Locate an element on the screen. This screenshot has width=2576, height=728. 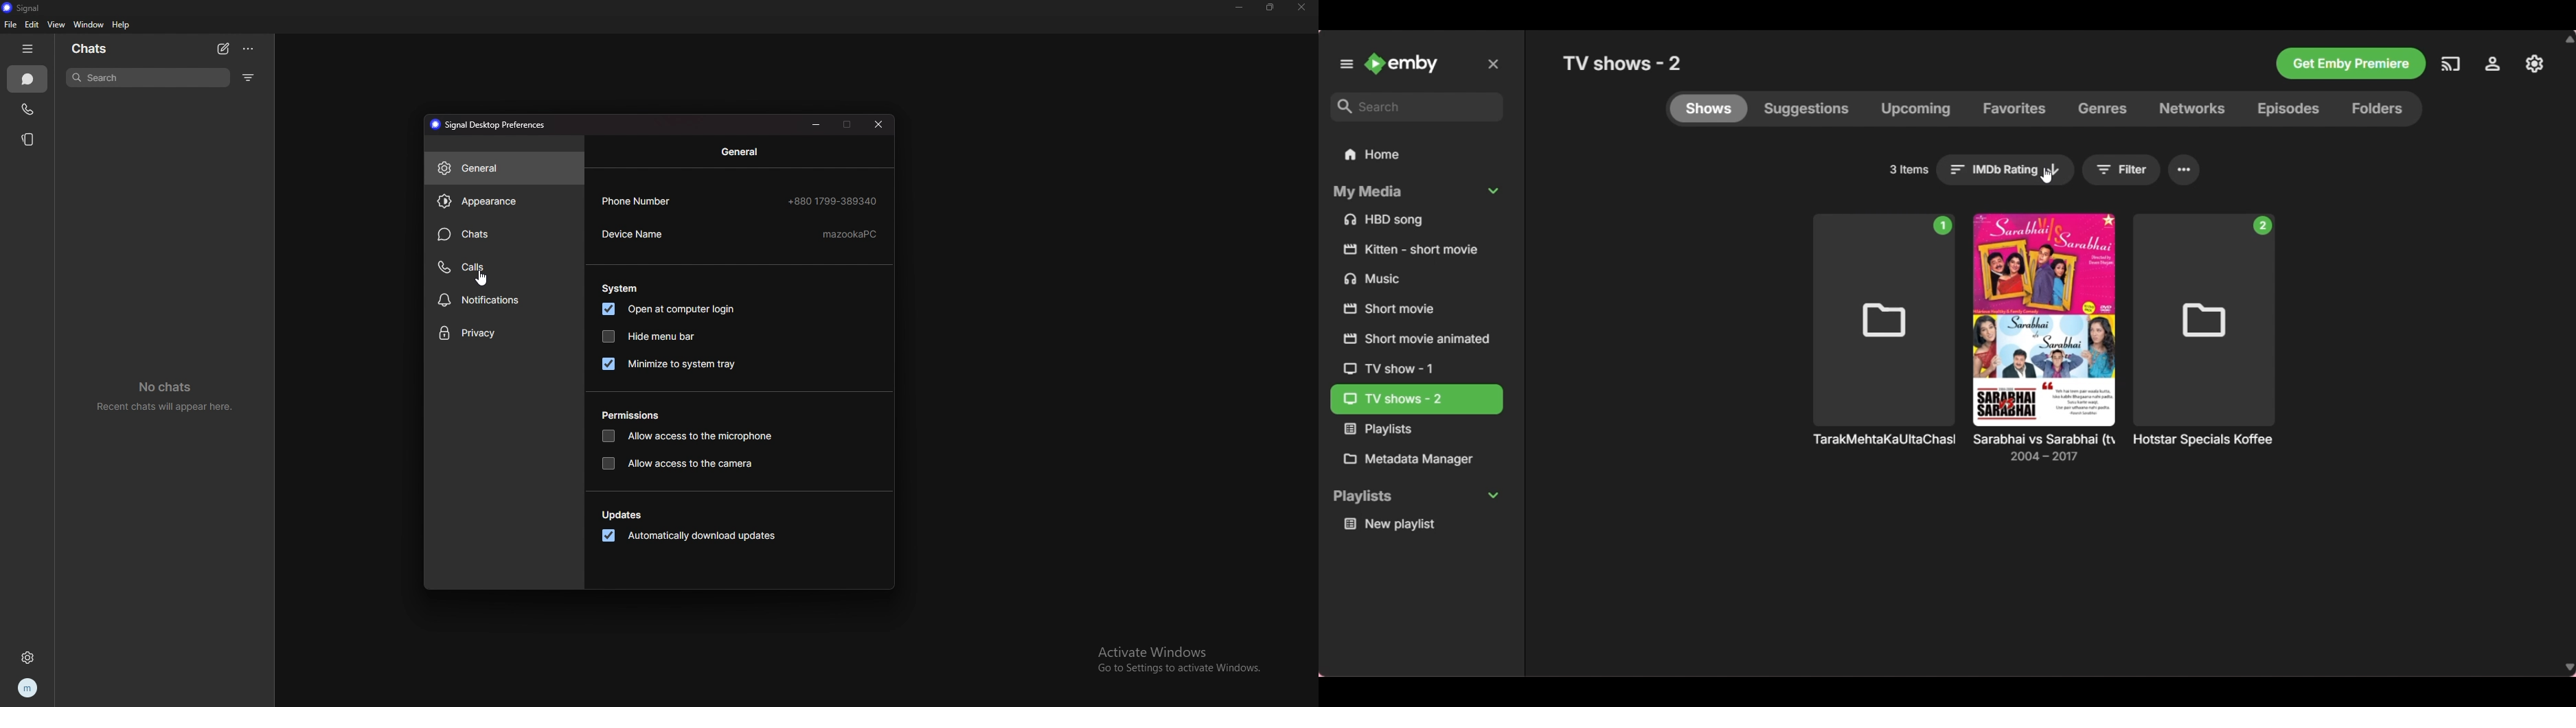
Folders is located at coordinates (2383, 109).